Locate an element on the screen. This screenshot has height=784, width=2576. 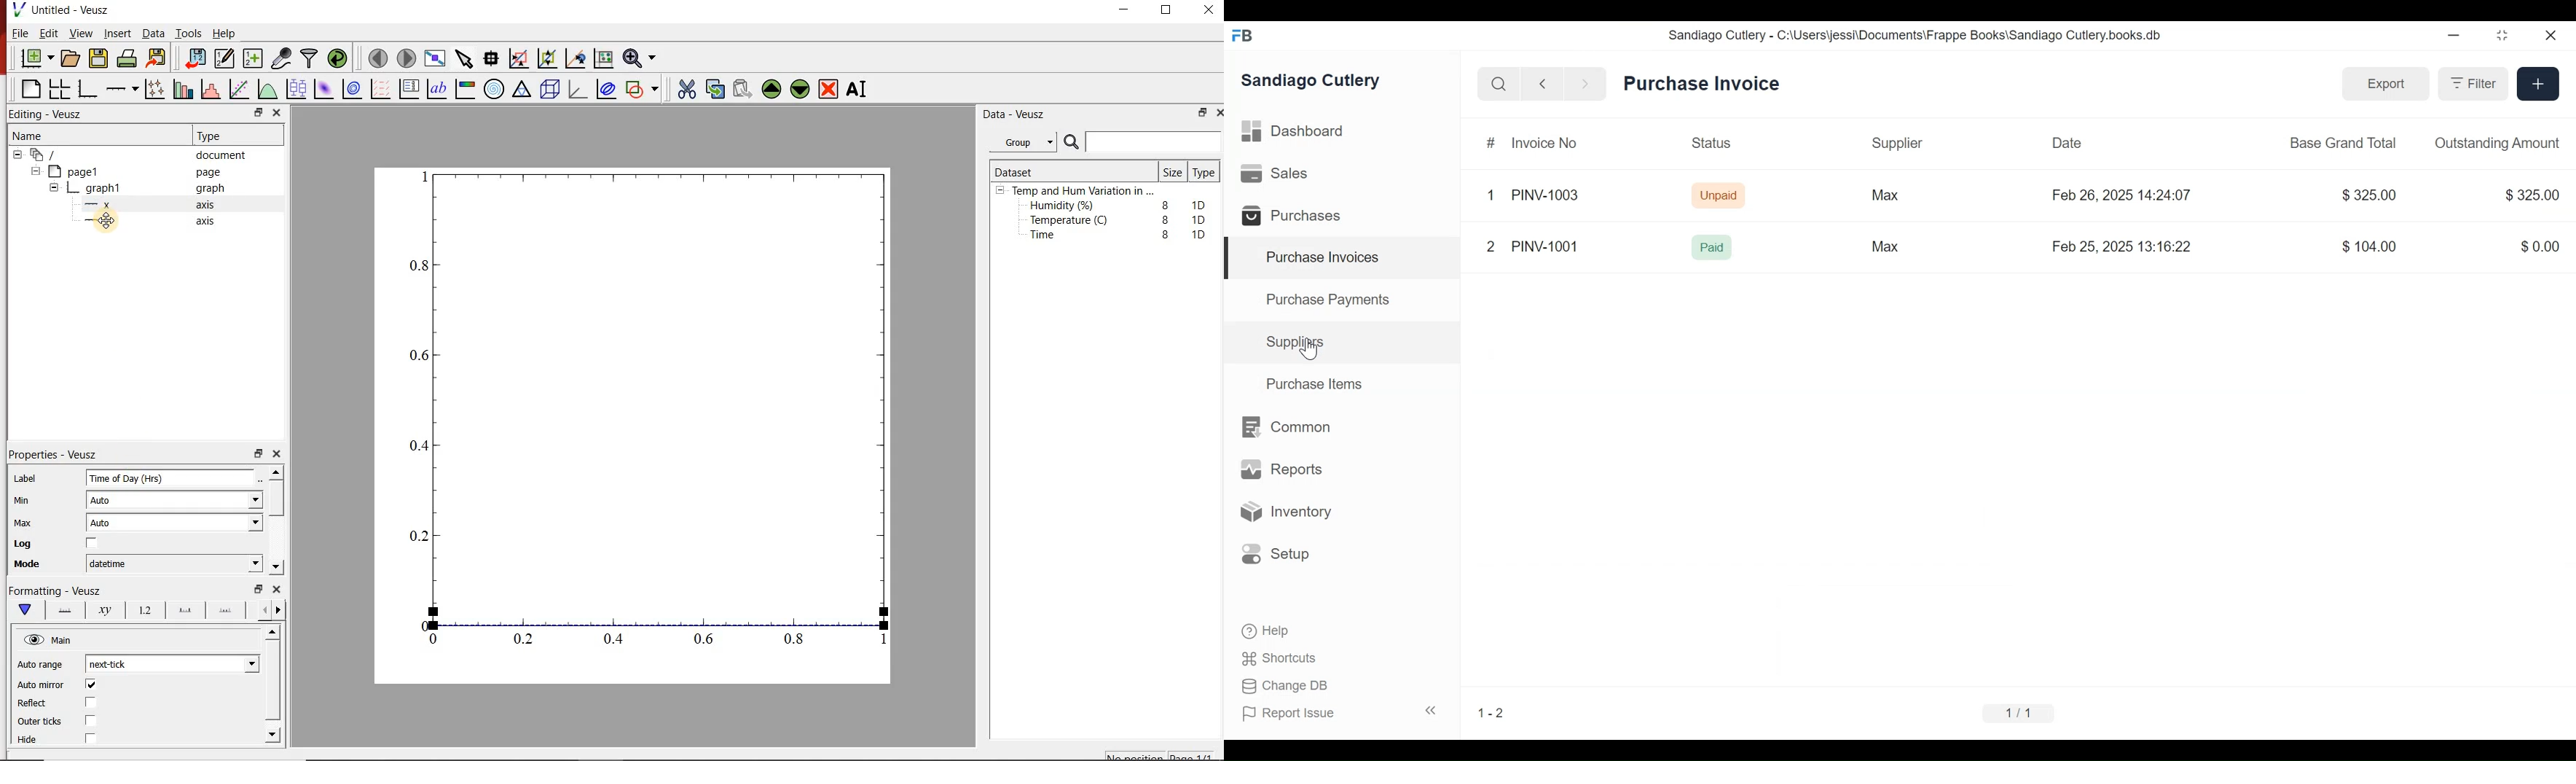
expand is located at coordinates (1431, 712).